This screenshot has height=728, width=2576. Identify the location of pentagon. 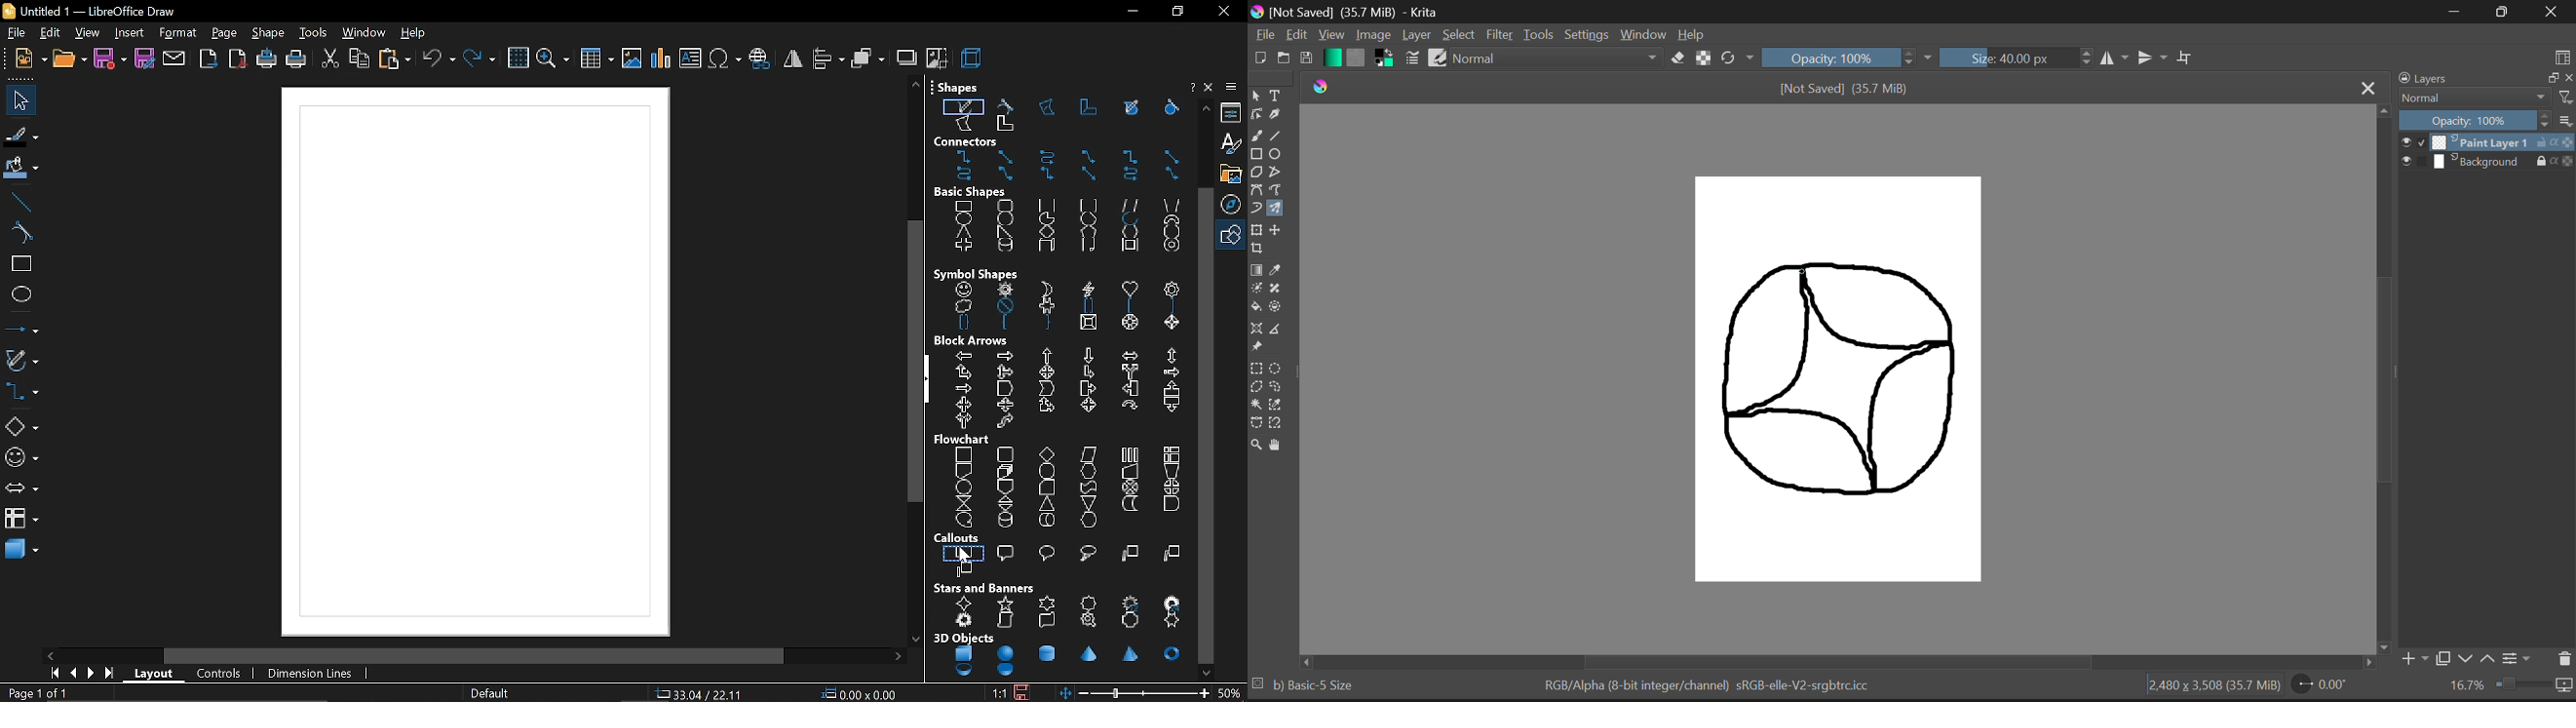
(1005, 390).